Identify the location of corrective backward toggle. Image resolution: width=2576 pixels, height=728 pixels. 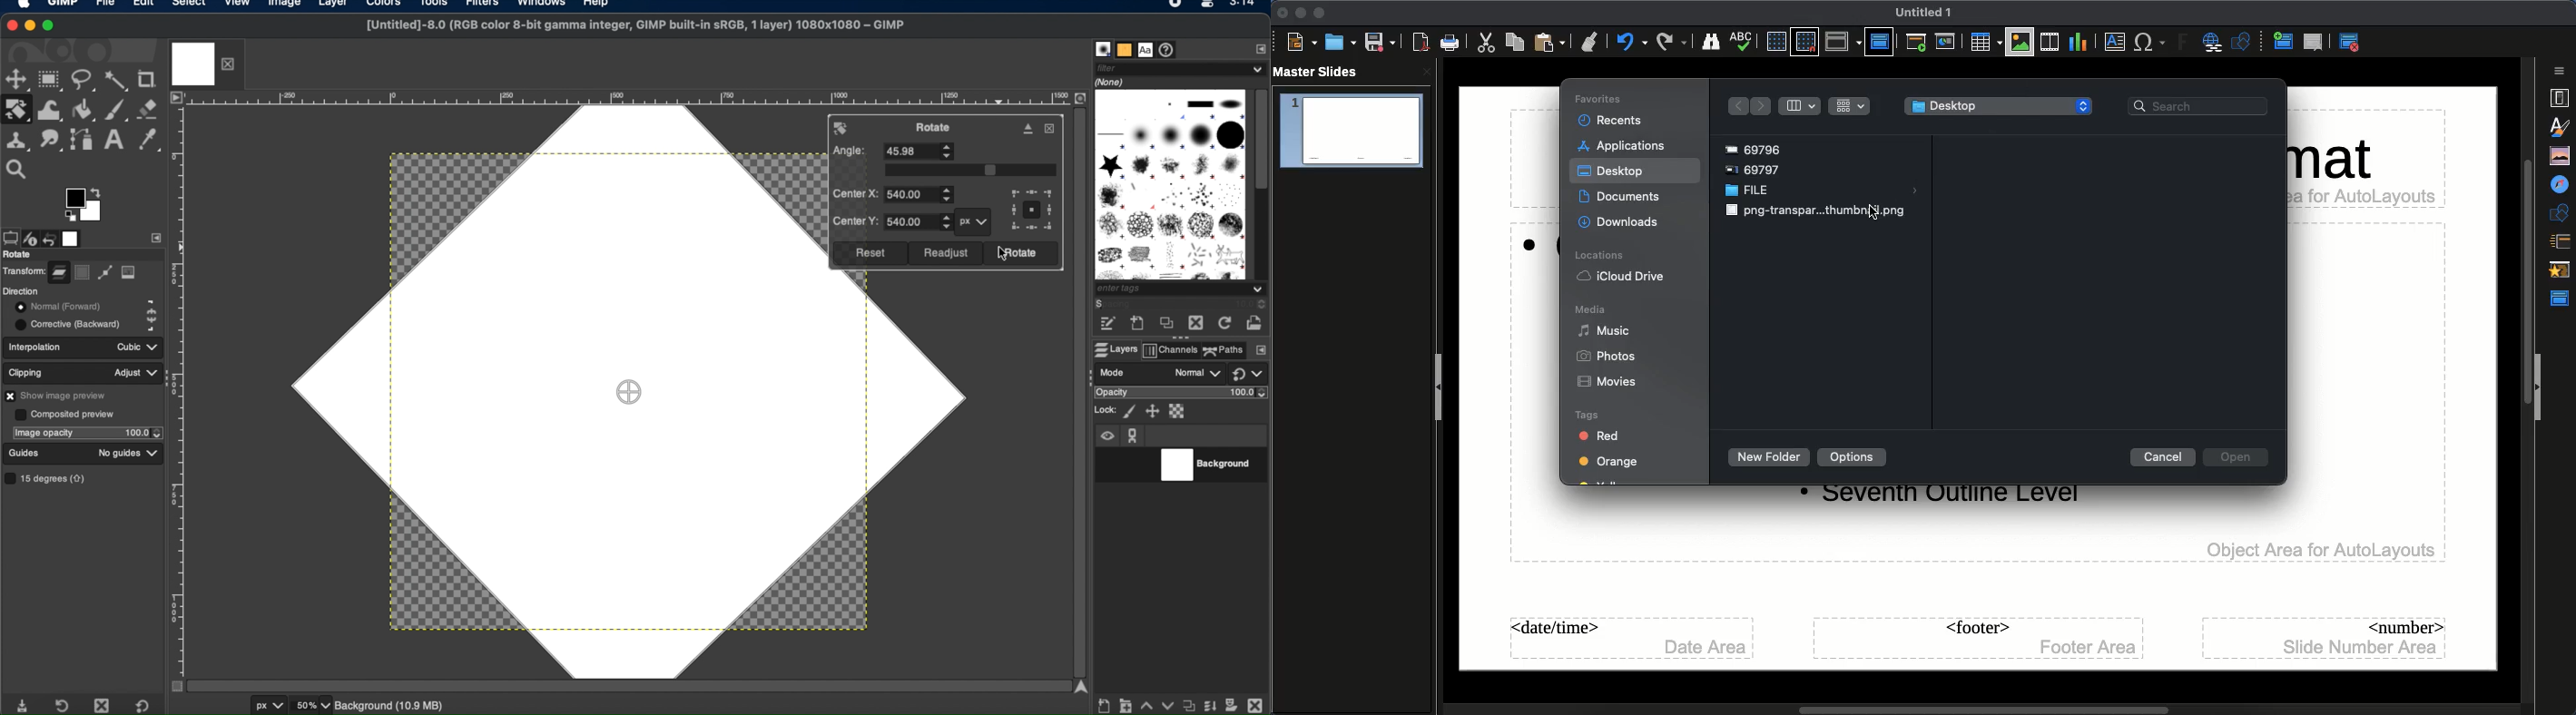
(69, 324).